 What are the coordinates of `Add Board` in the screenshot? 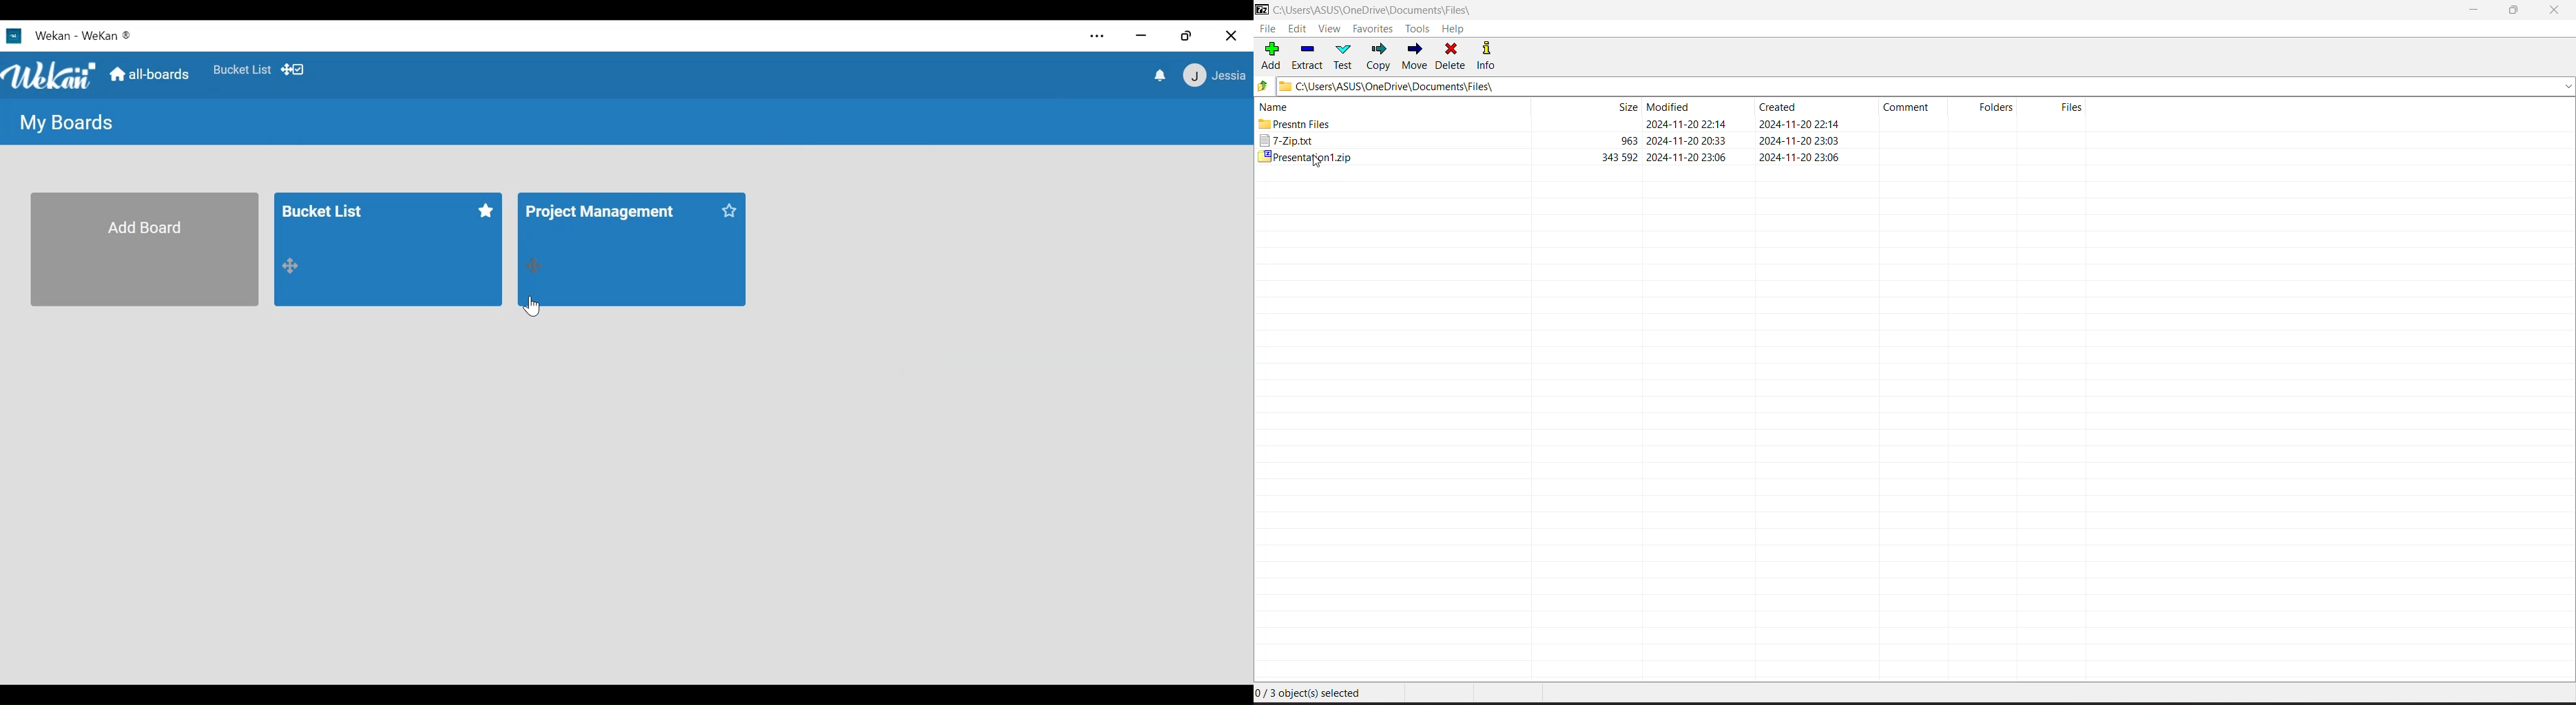 It's located at (144, 249).